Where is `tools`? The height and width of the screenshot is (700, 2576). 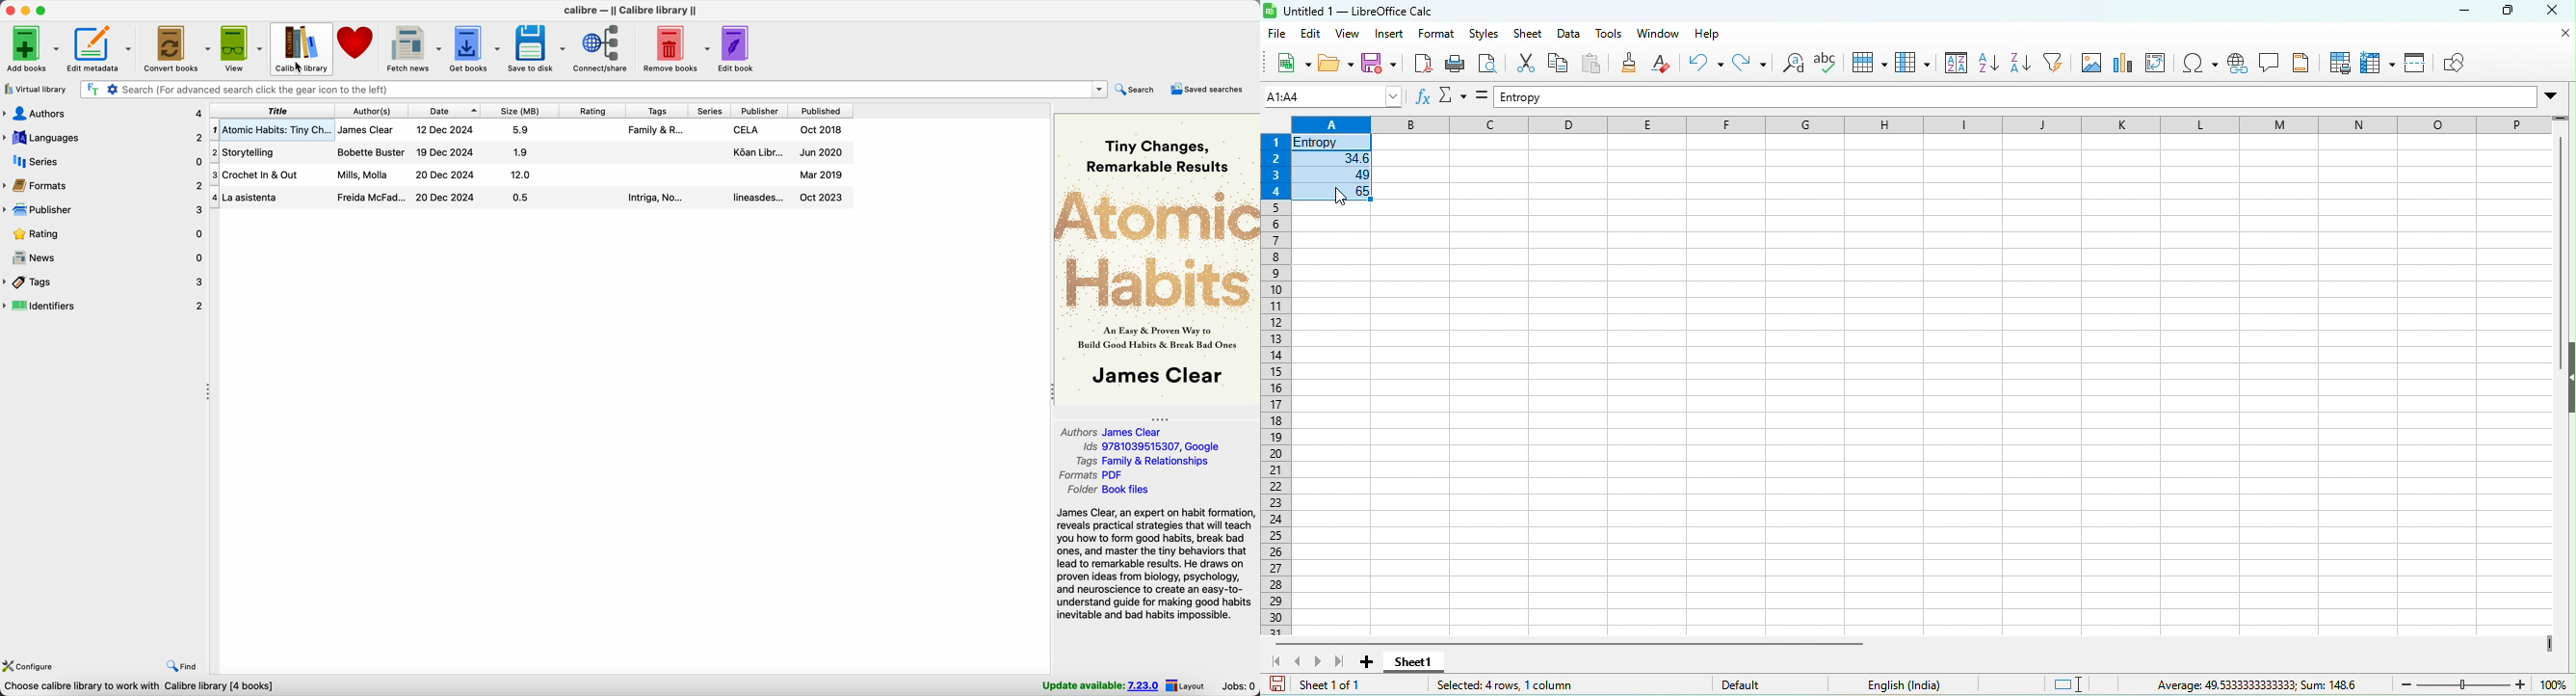 tools is located at coordinates (1616, 34).